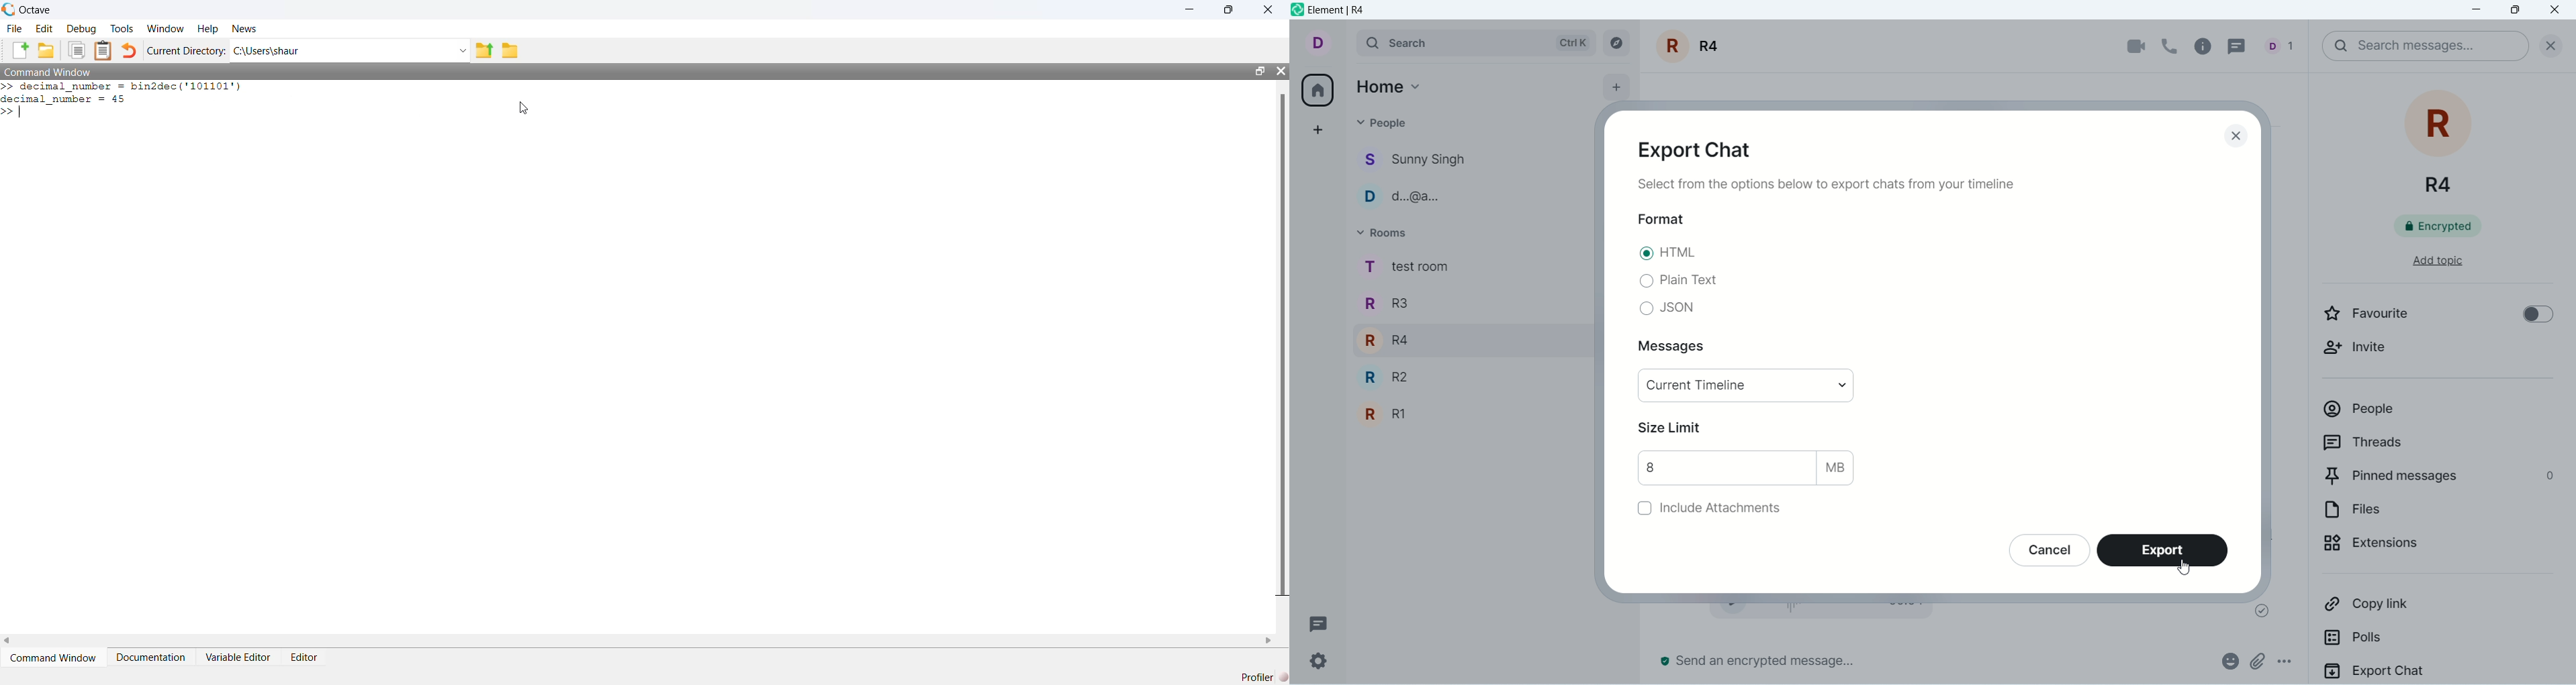 The width and height of the screenshot is (2576, 700). Describe the element at coordinates (103, 50) in the screenshot. I see `clip board` at that location.